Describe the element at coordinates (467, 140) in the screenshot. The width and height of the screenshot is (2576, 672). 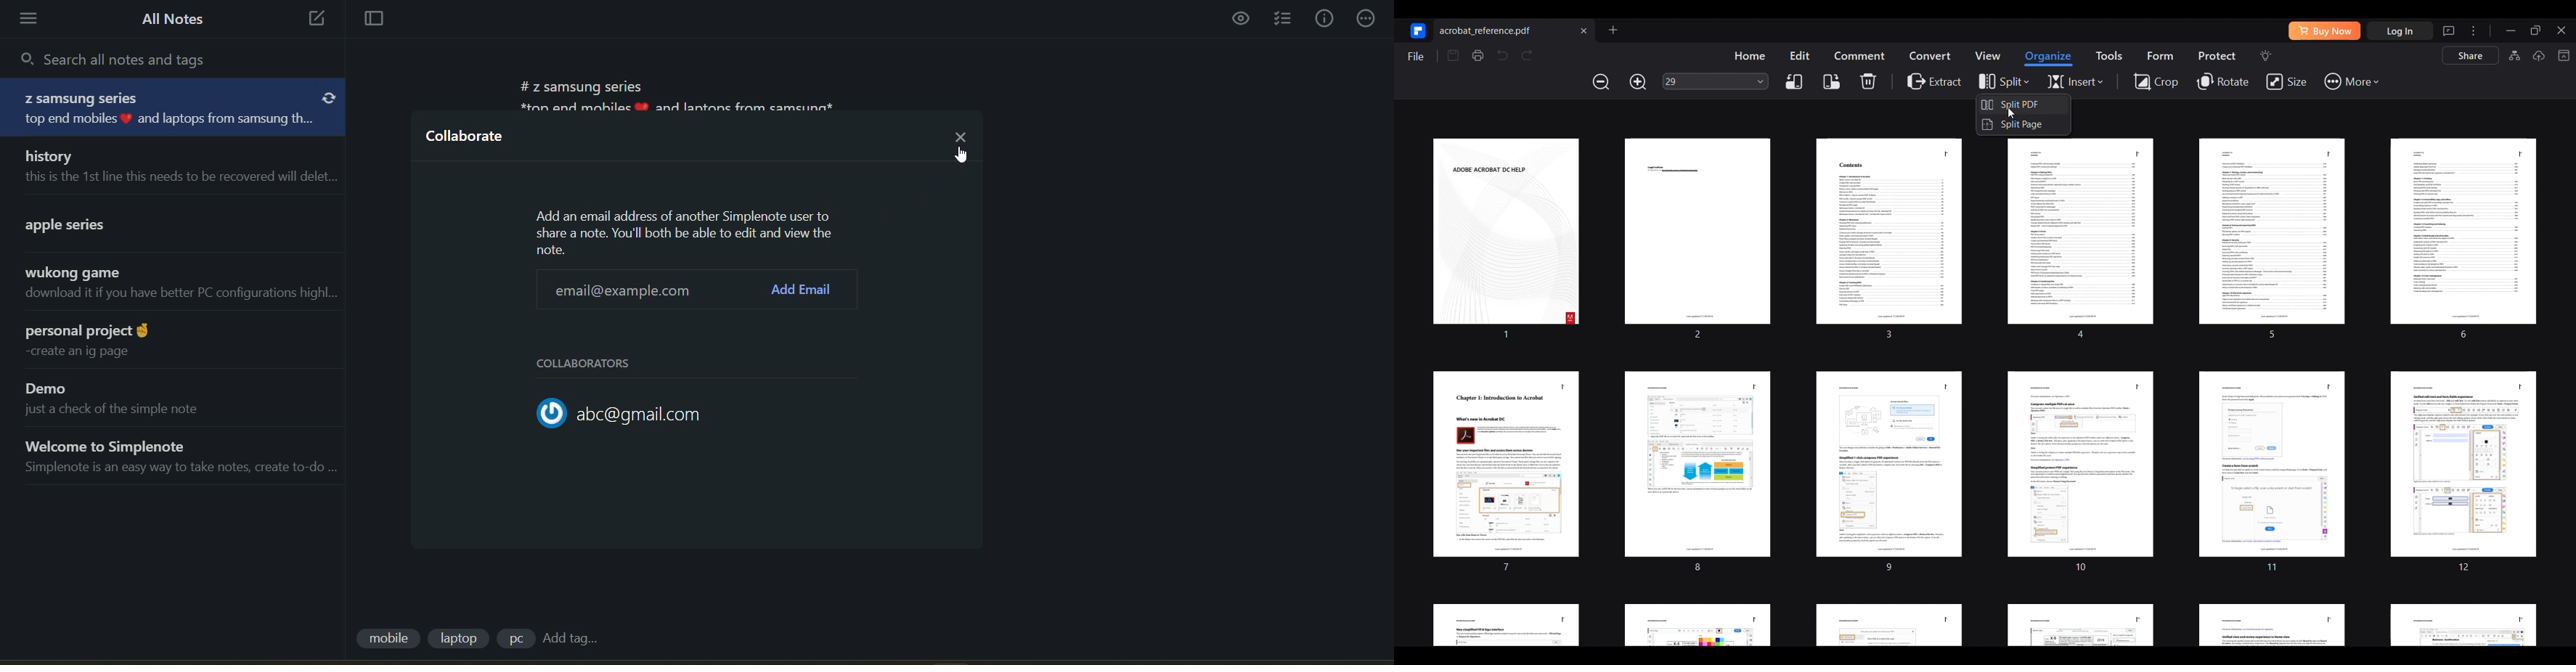
I see `collaborate` at that location.